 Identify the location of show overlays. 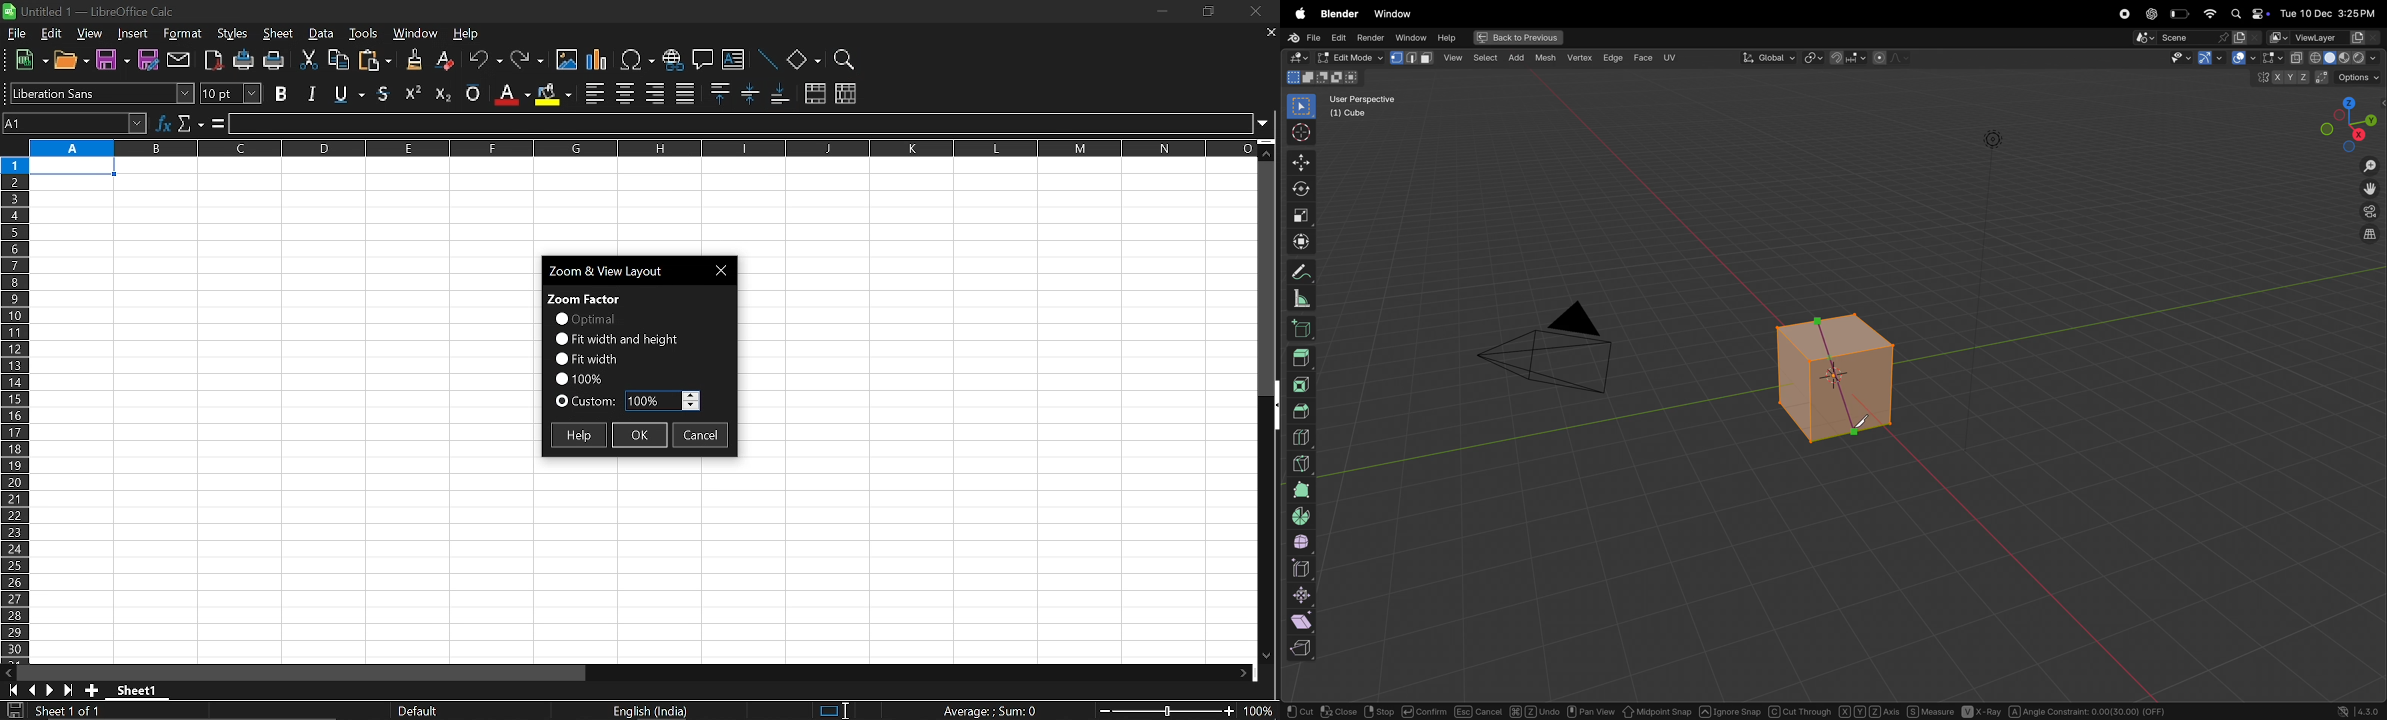
(2268, 58).